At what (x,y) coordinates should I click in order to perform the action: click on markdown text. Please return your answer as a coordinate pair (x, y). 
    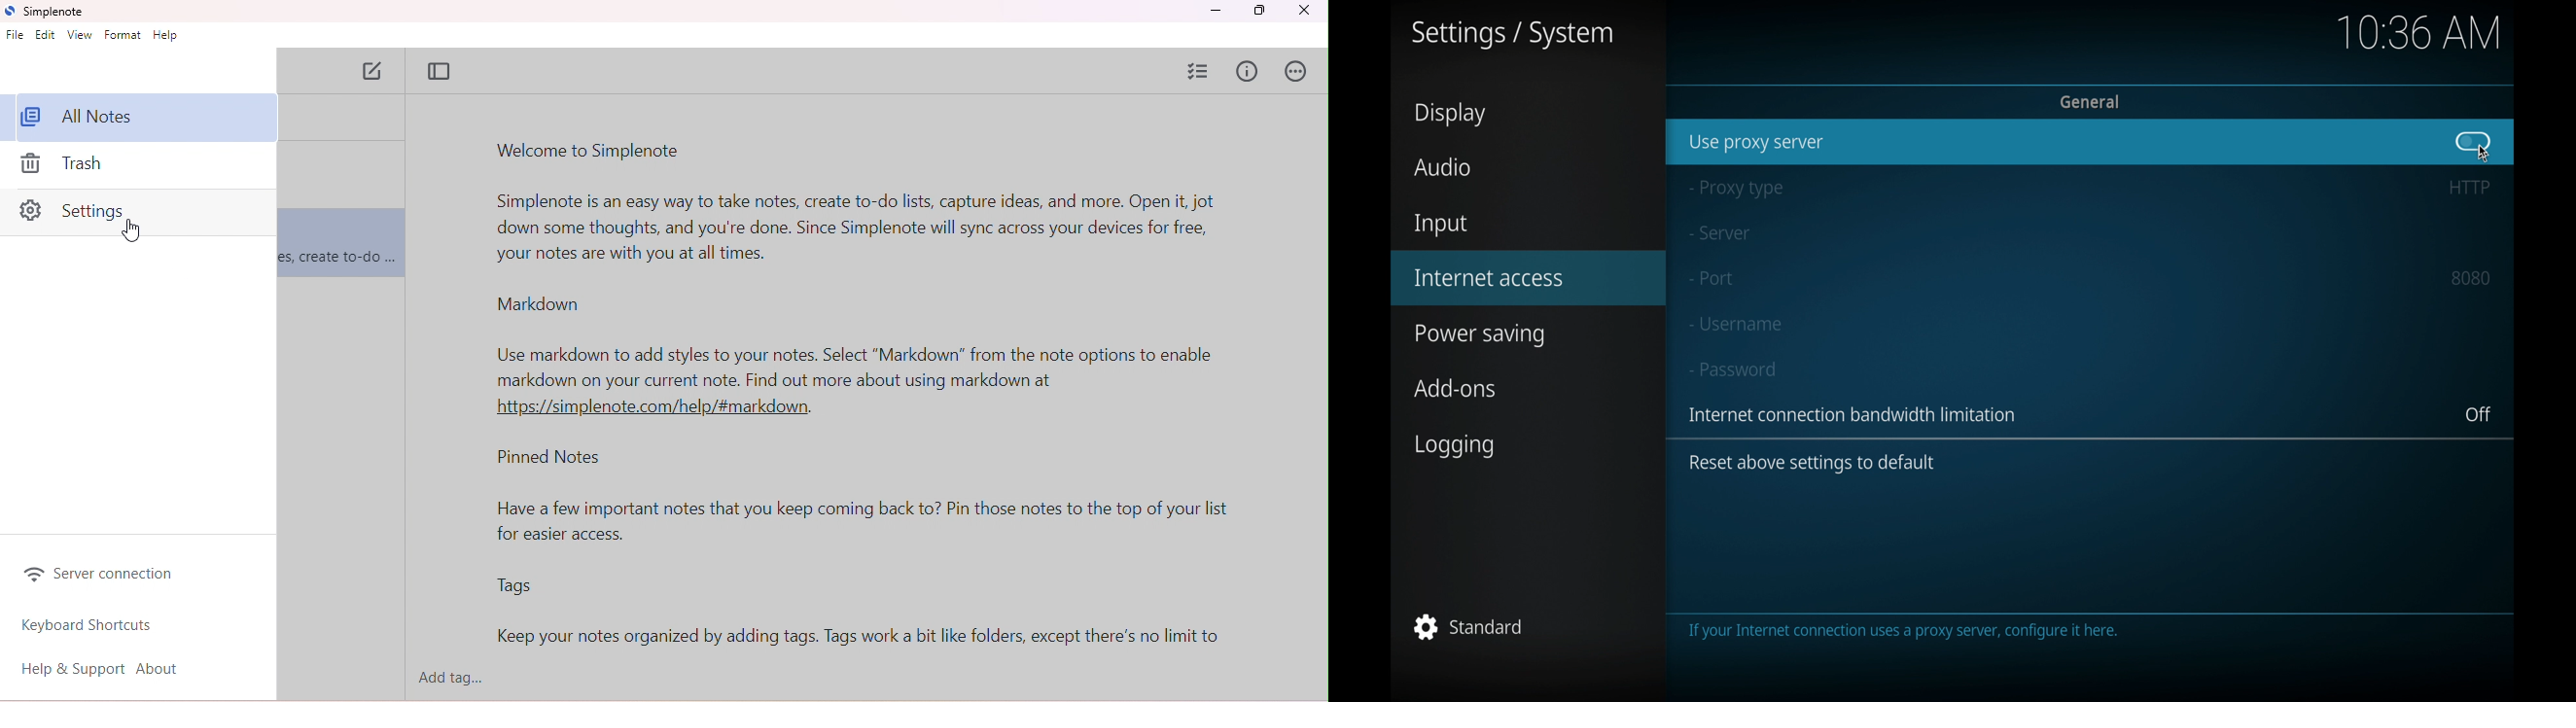
    Looking at the image, I should click on (861, 380).